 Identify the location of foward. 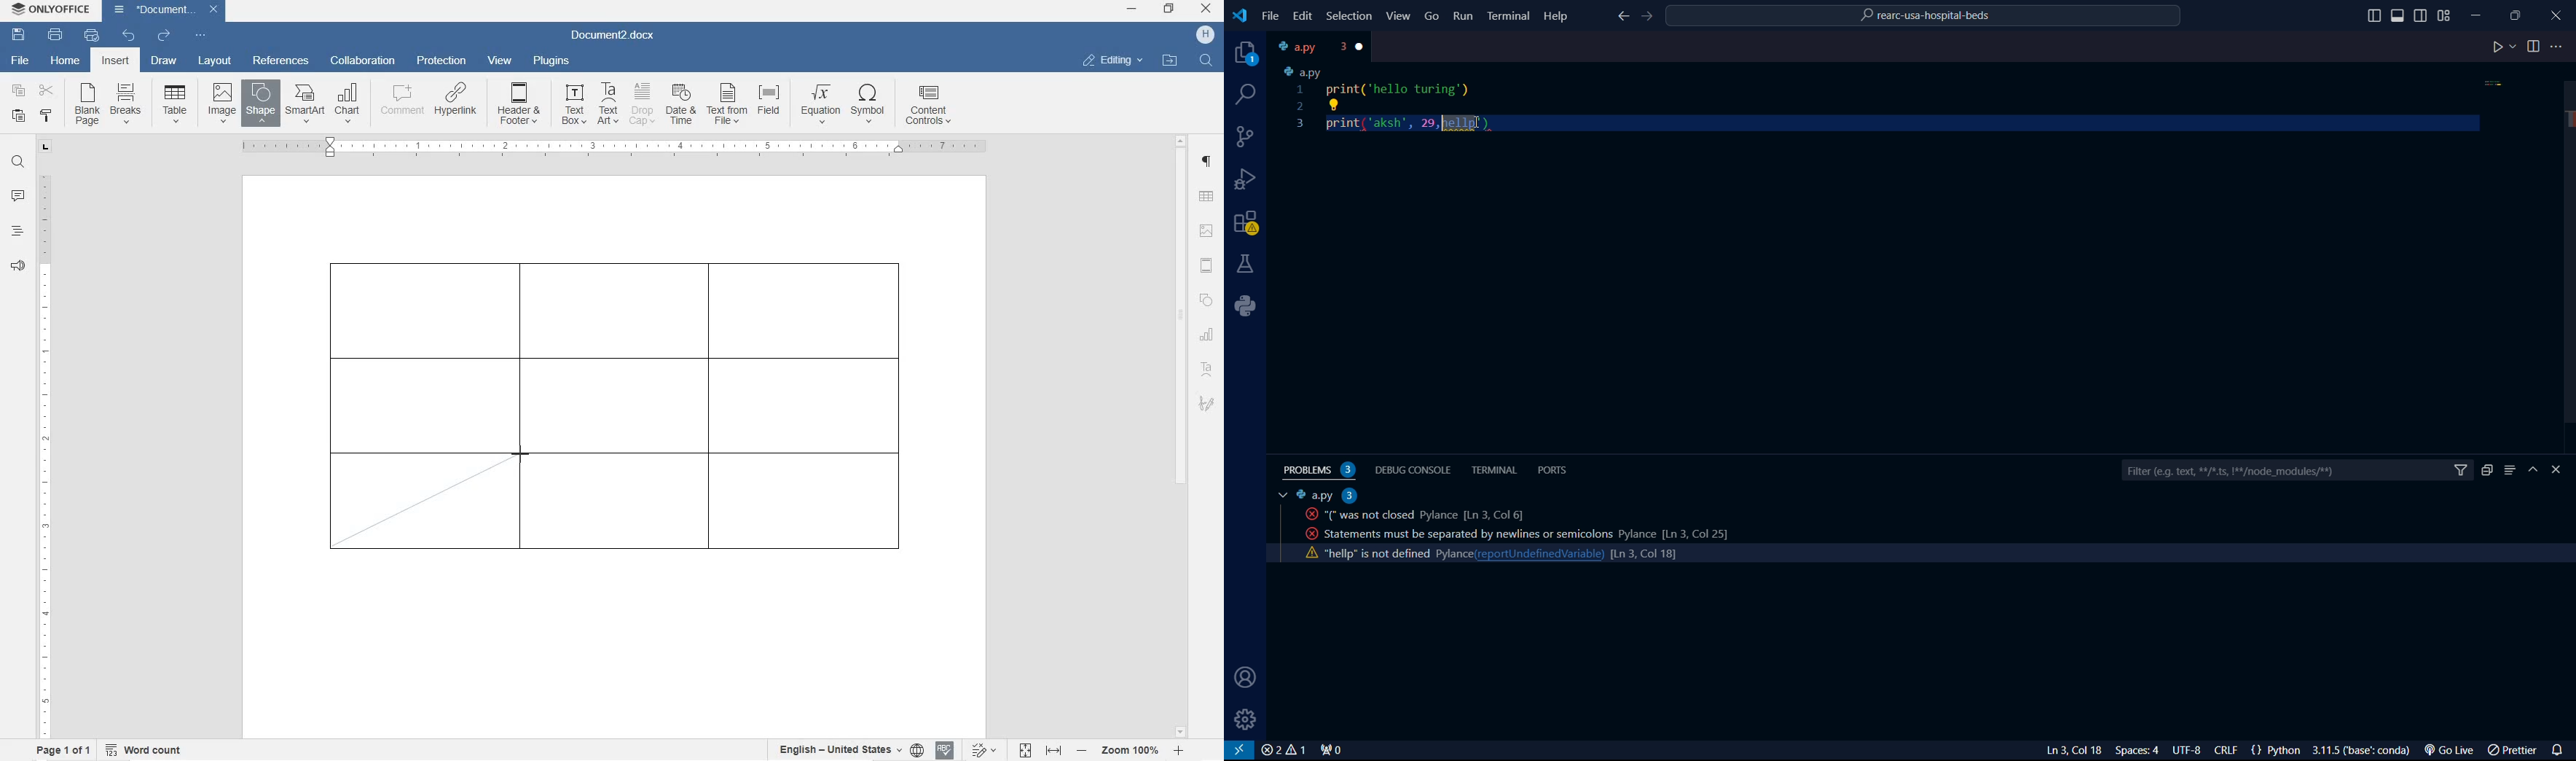
(1650, 17).